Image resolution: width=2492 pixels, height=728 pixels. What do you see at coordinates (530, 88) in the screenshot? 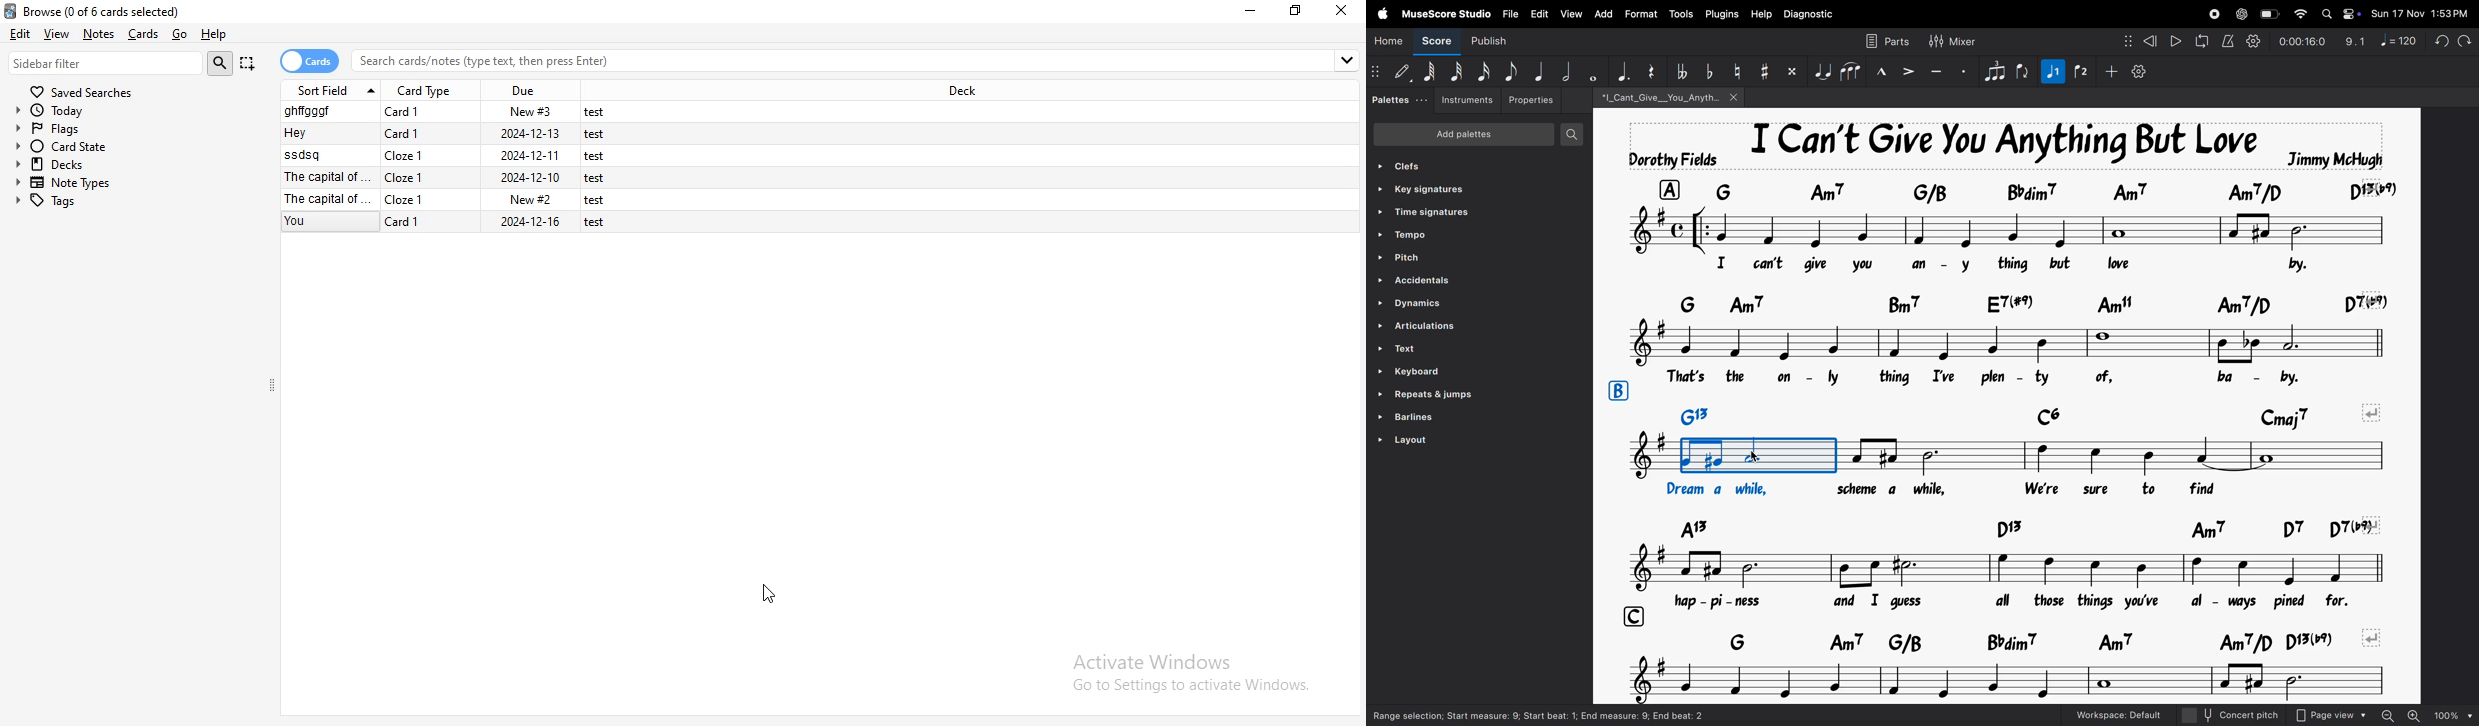
I see `due` at bounding box center [530, 88].